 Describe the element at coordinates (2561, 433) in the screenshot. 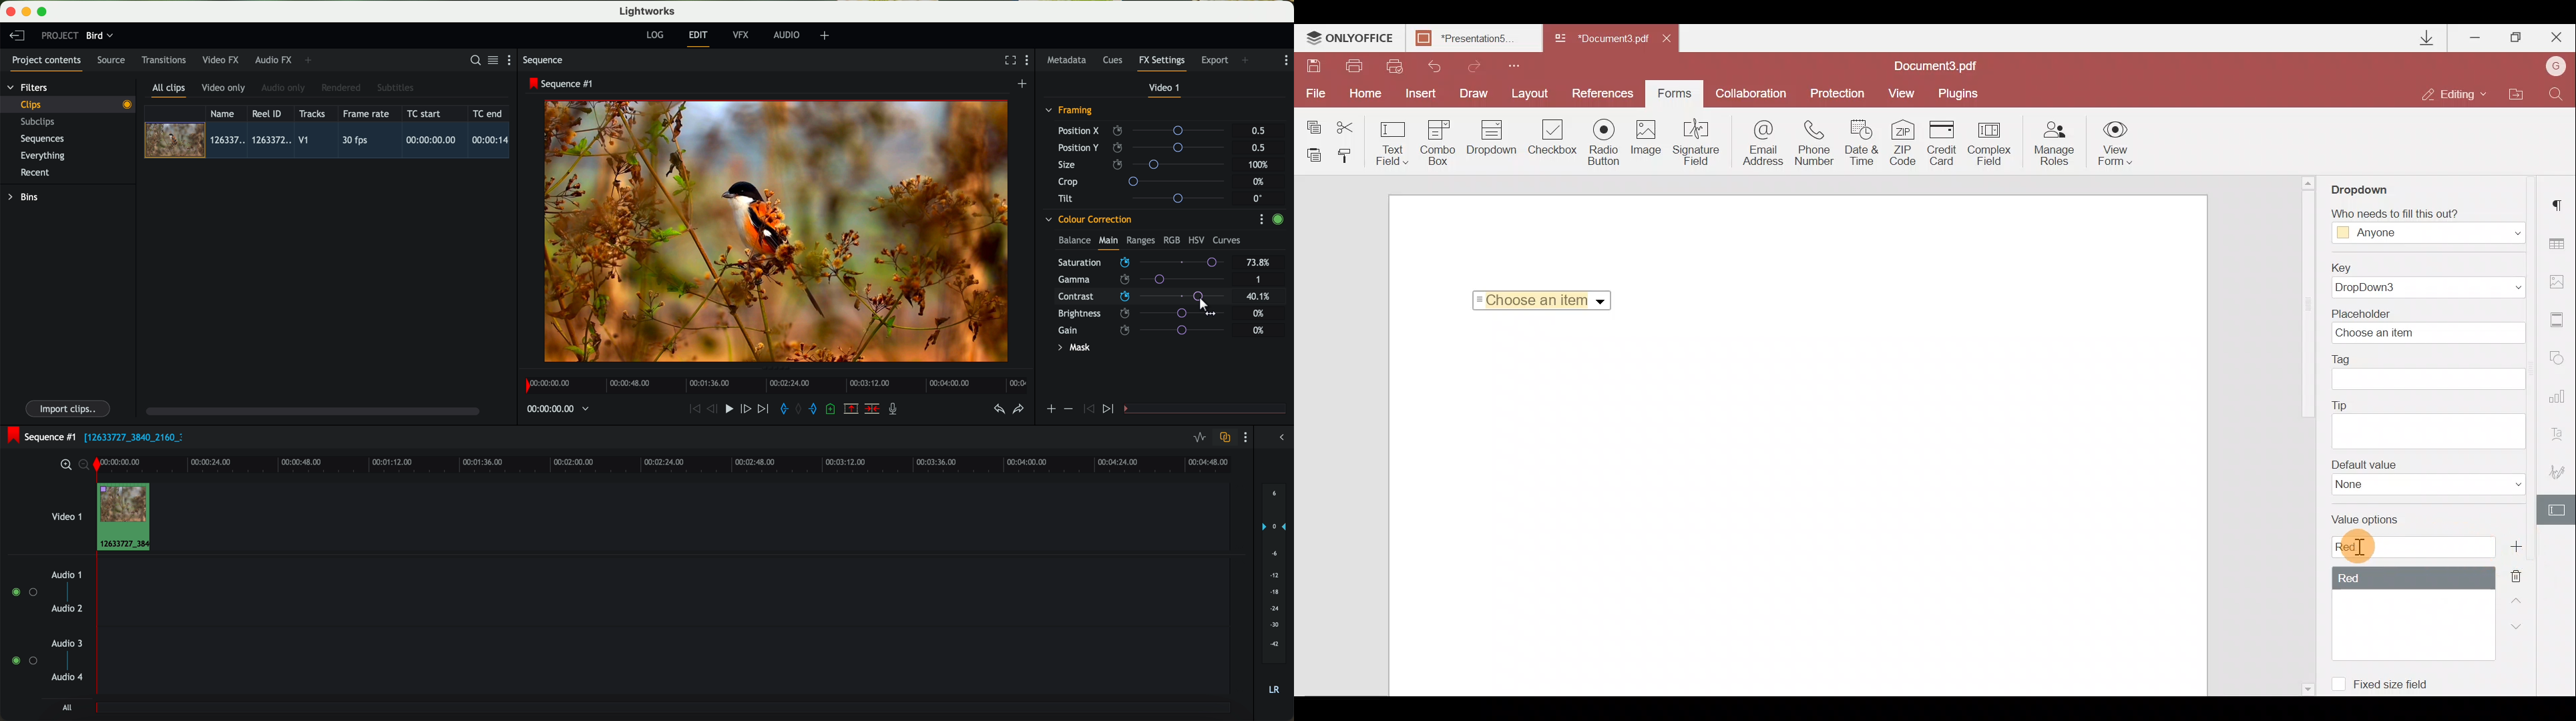

I see `Text Art settings` at that location.